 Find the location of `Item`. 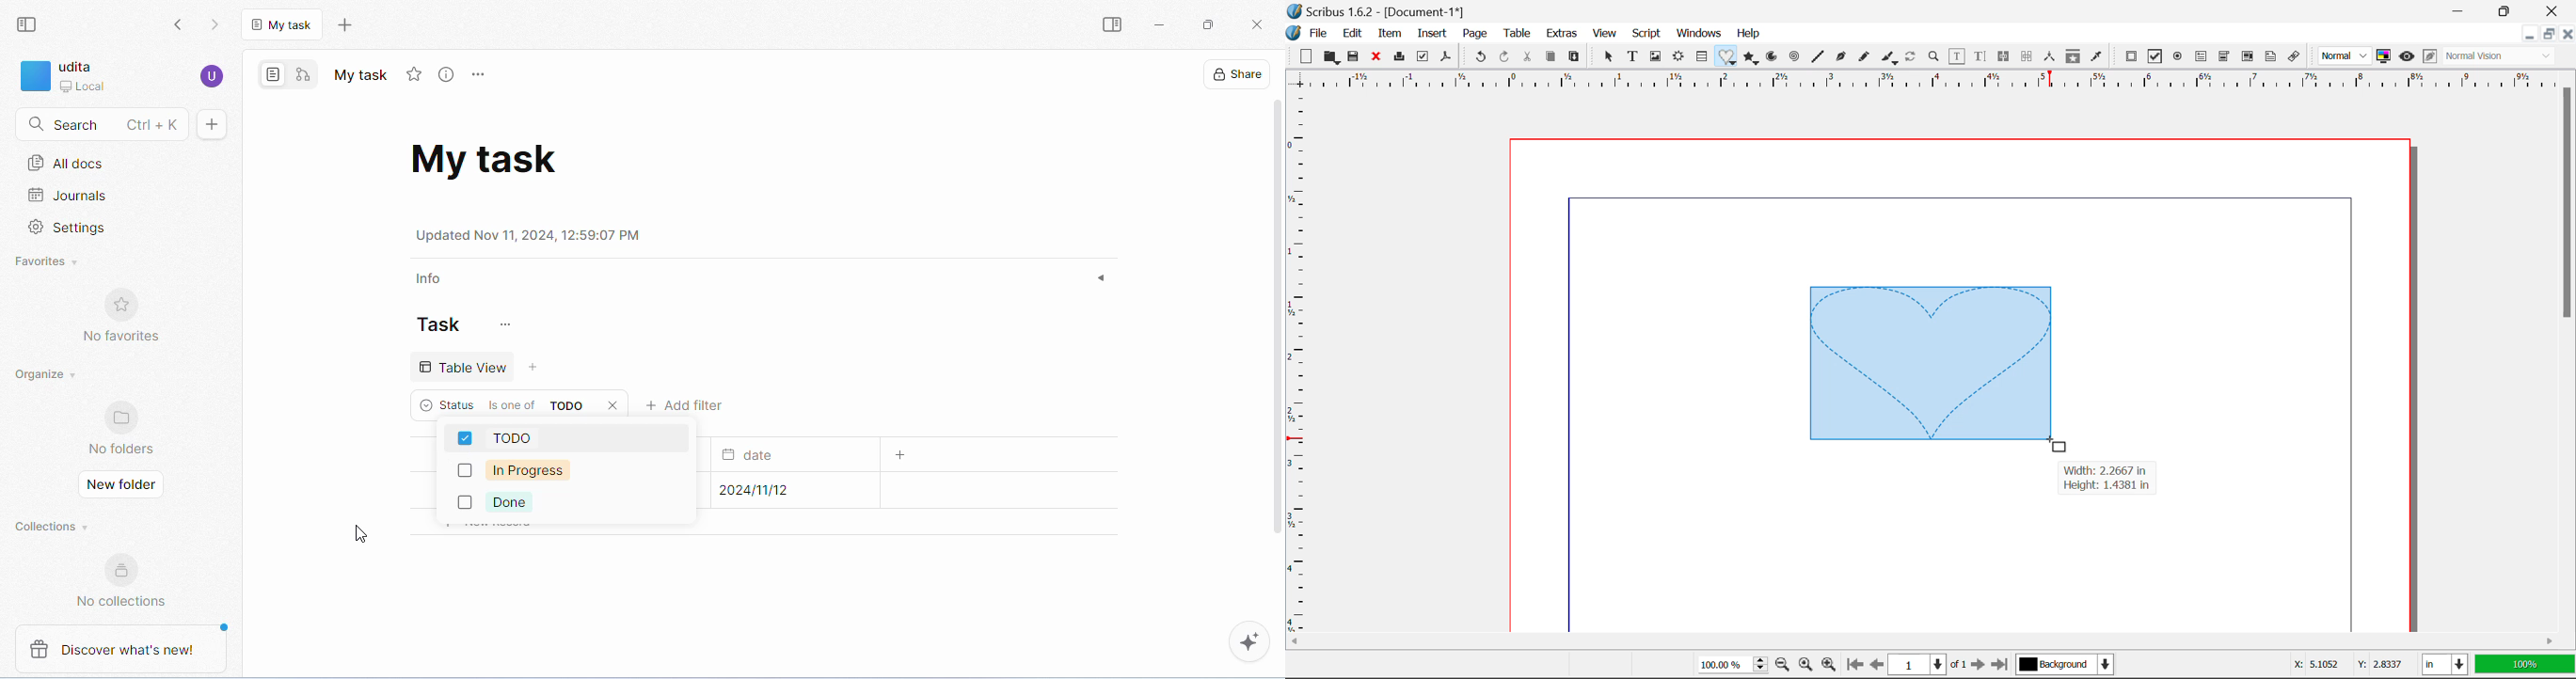

Item is located at coordinates (1390, 34).